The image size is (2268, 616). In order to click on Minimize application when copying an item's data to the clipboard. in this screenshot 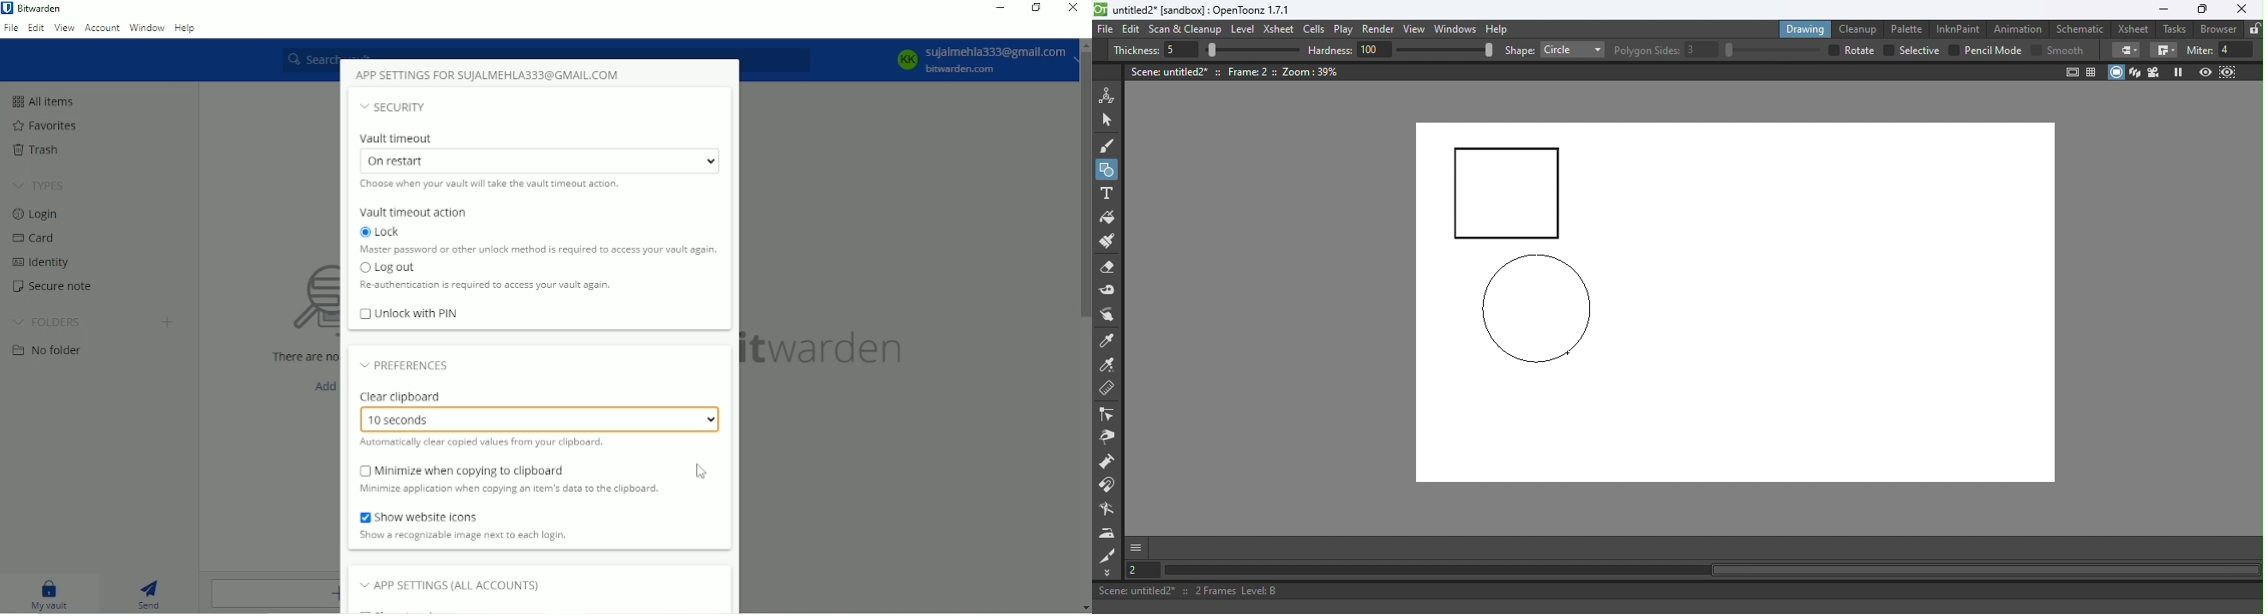, I will do `click(508, 490)`.